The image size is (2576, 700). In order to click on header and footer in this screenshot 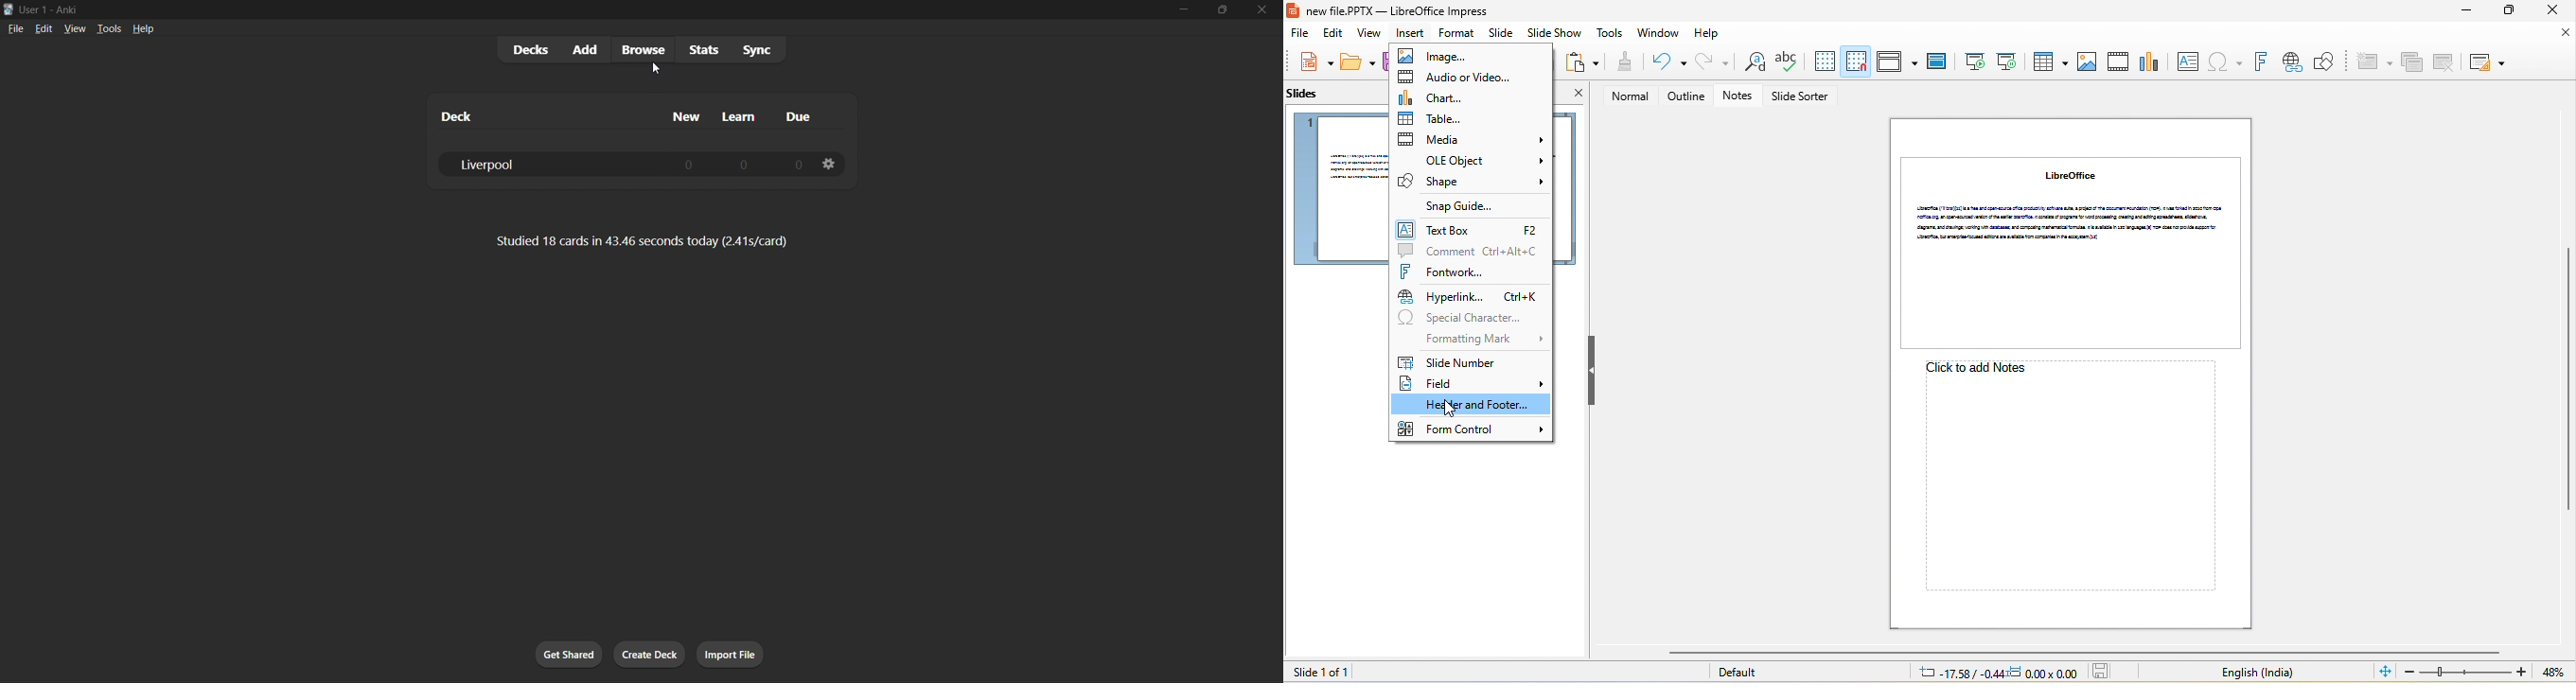, I will do `click(1472, 406)`.